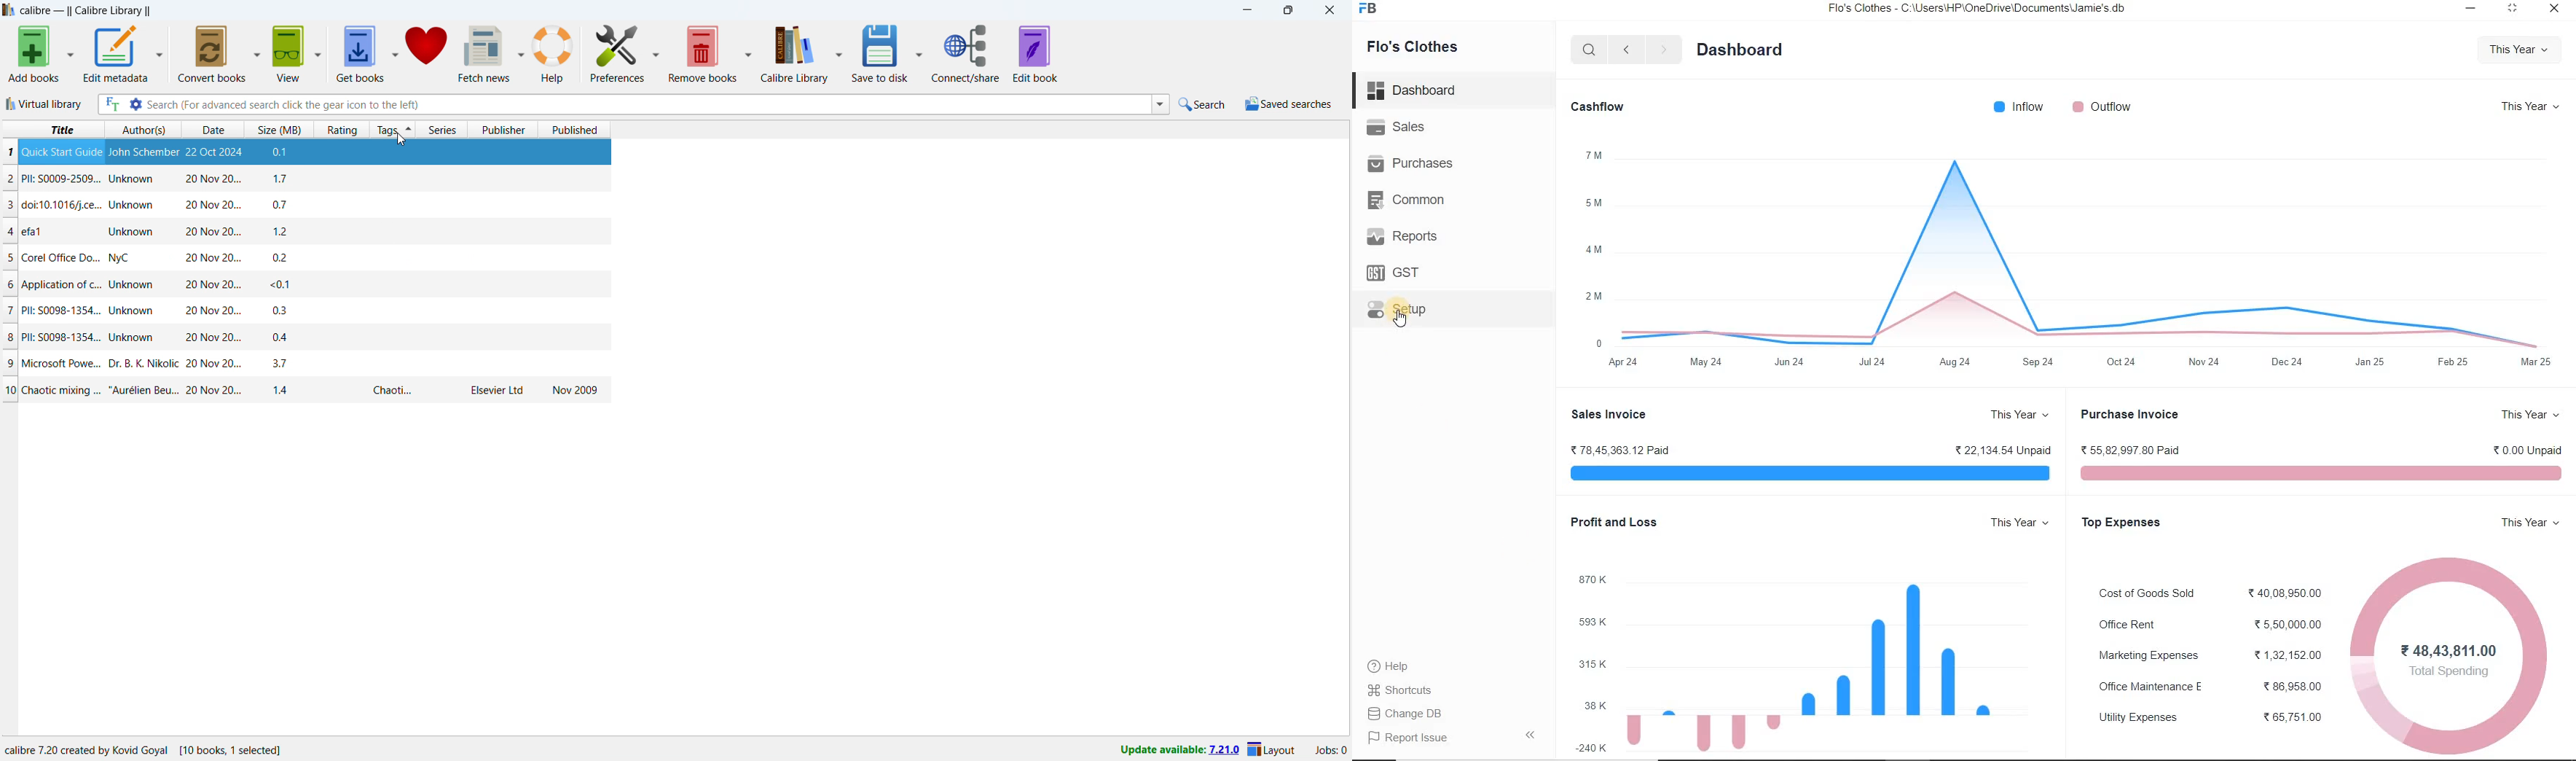 This screenshot has height=784, width=2576. I want to click on Purchase Invoice, so click(2132, 413).